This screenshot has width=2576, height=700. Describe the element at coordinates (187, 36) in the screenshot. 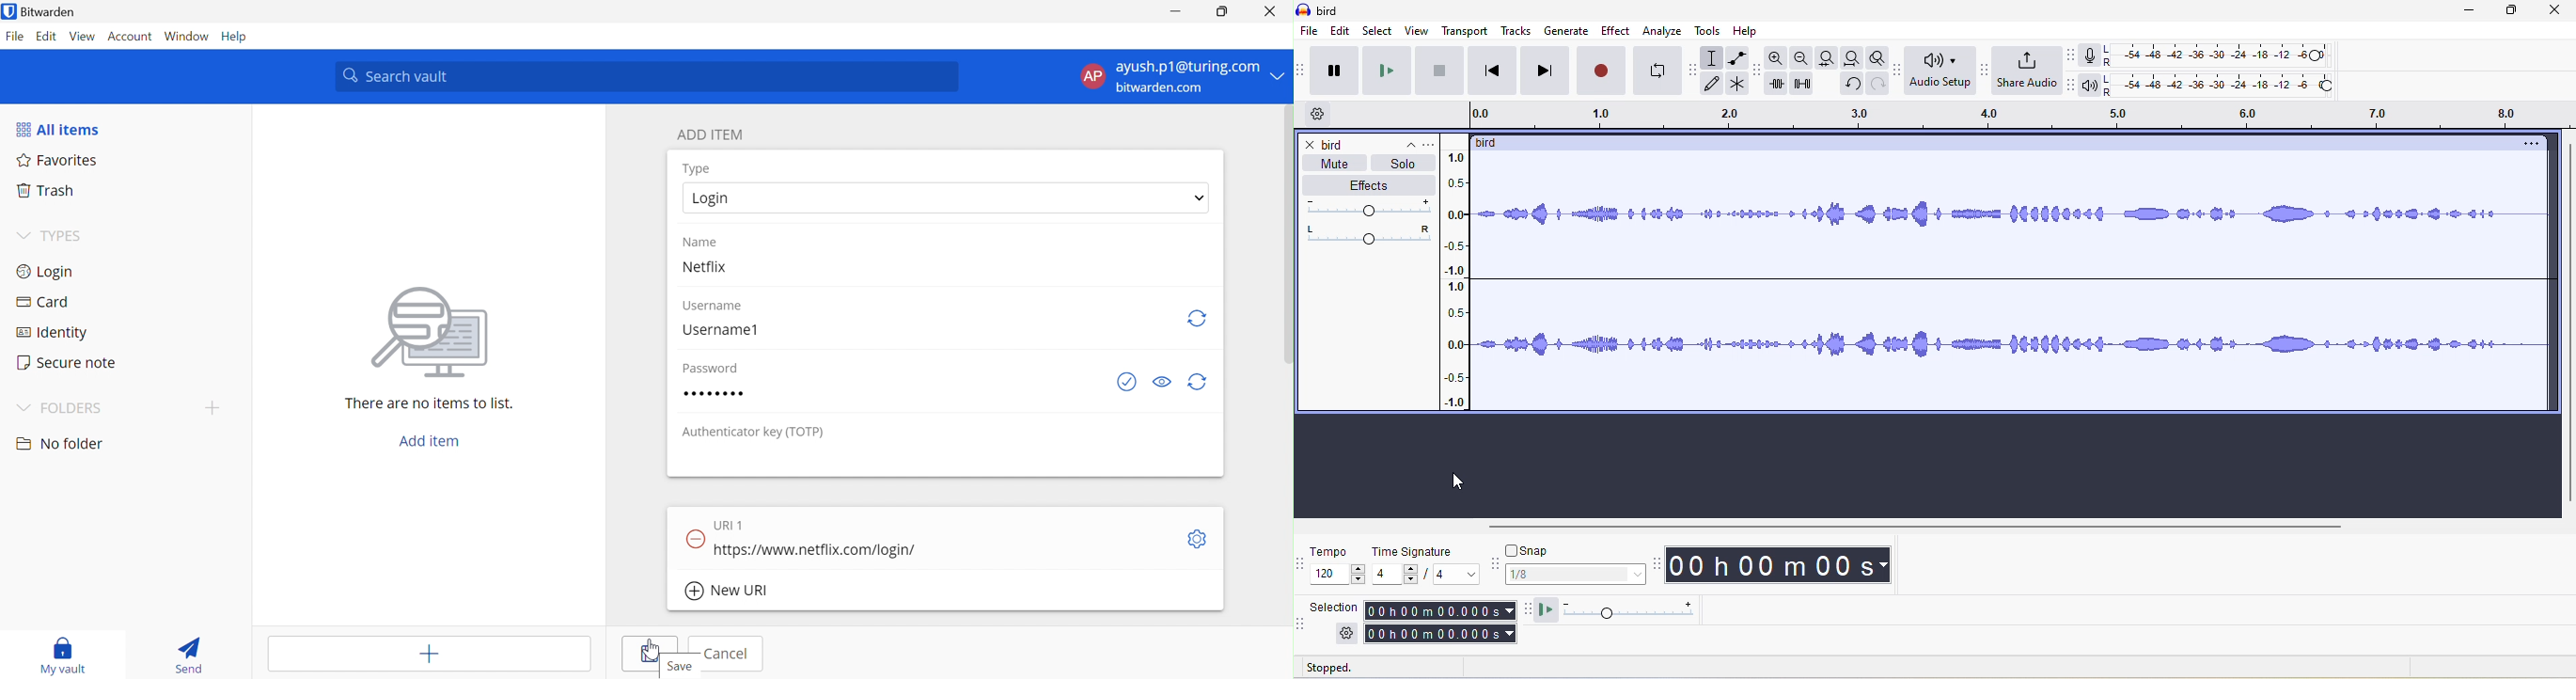

I see `Window` at that location.